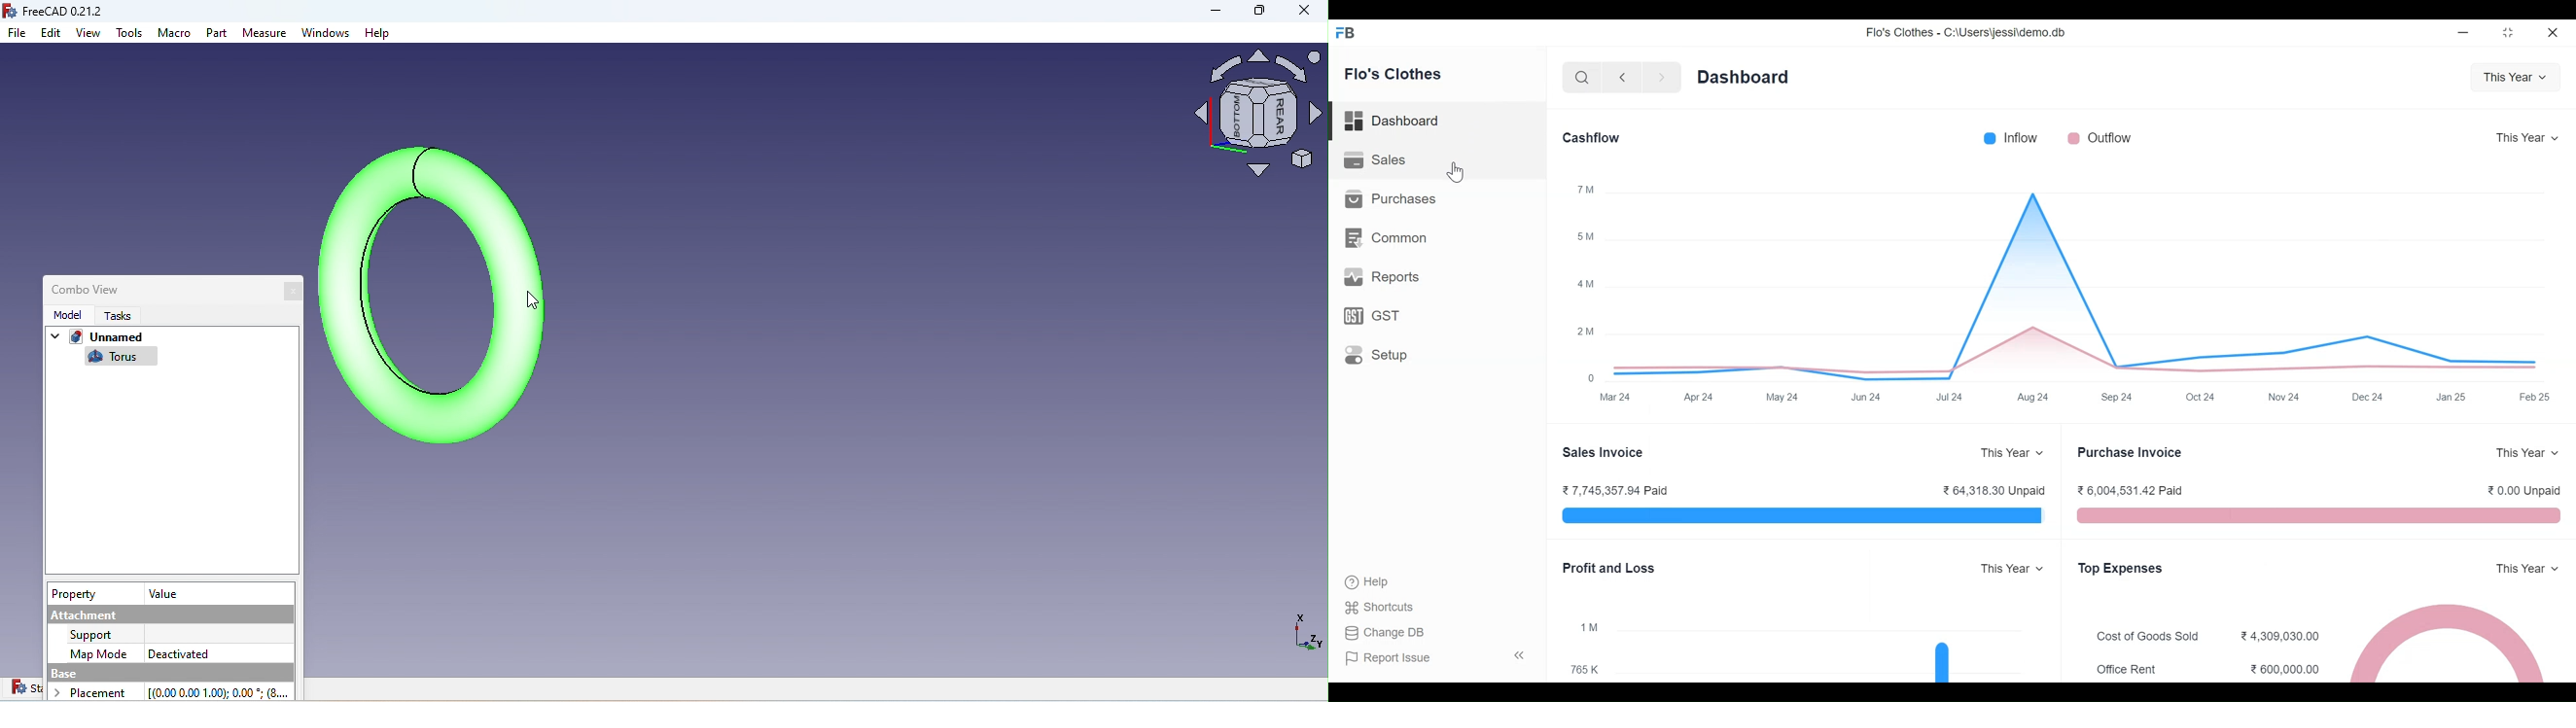 The width and height of the screenshot is (2576, 728). Describe the element at coordinates (265, 34) in the screenshot. I see `Measure` at that location.